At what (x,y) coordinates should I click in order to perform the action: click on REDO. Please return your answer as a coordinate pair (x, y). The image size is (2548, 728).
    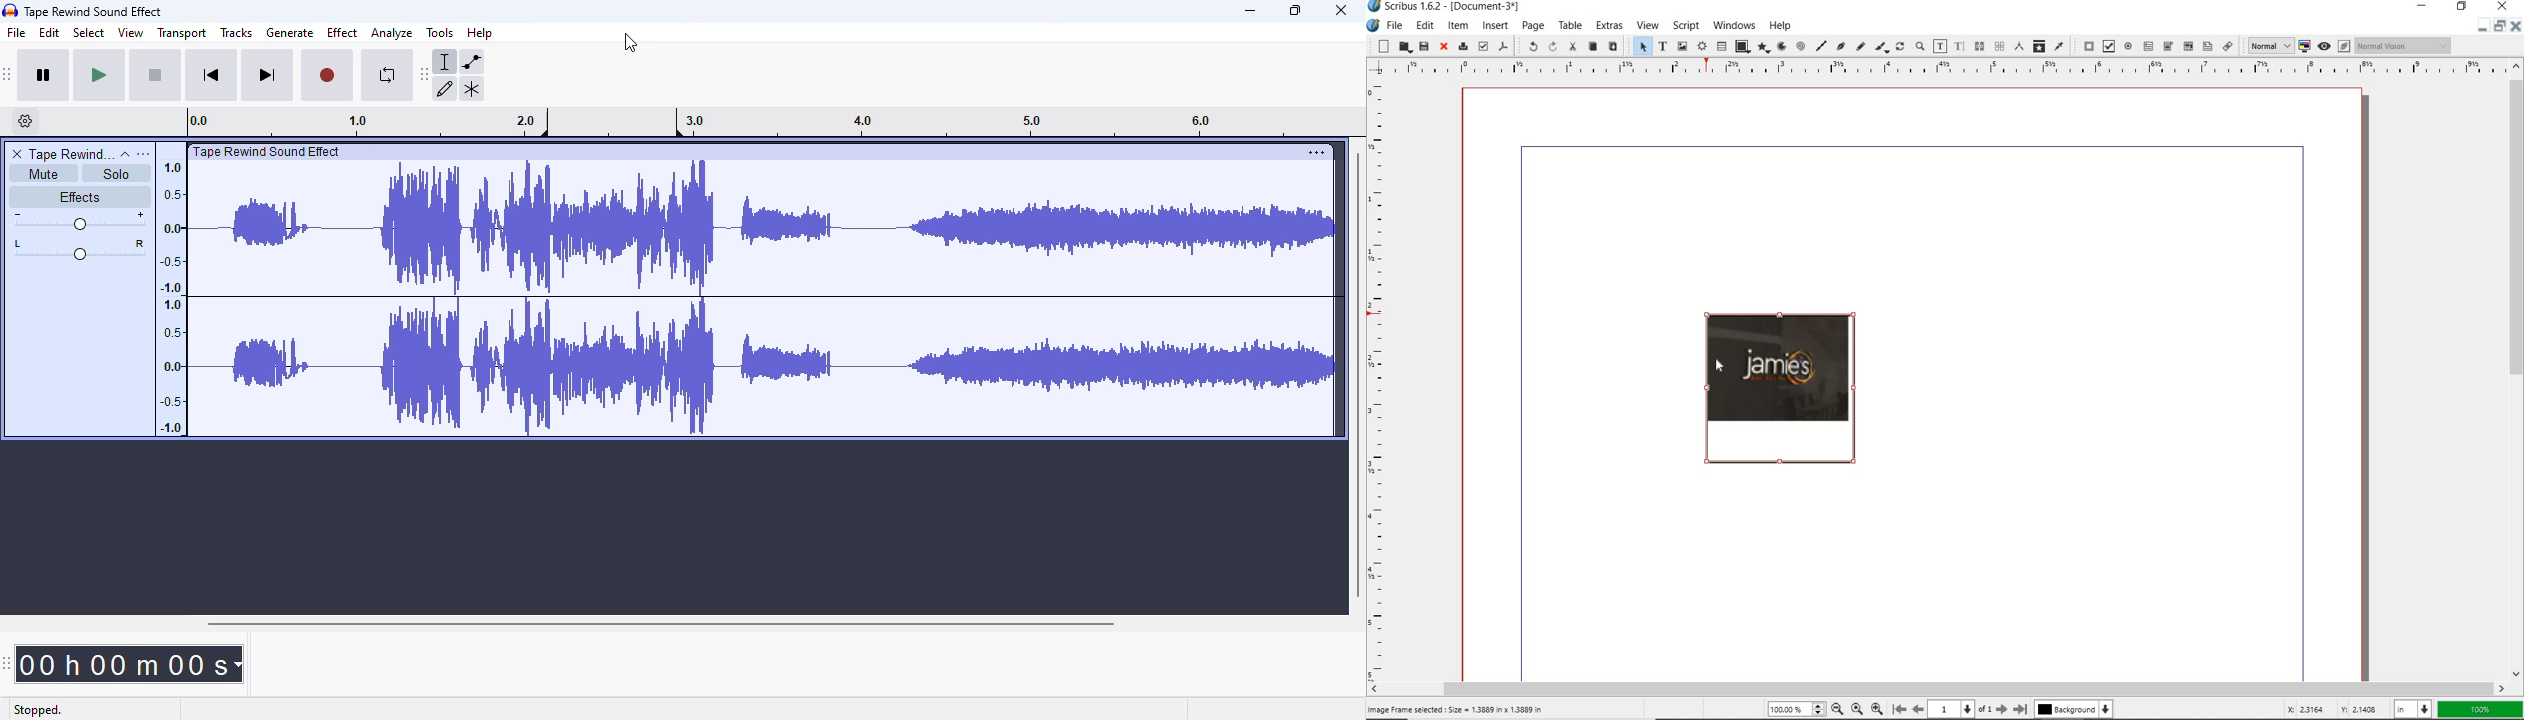
    Looking at the image, I should click on (1552, 48).